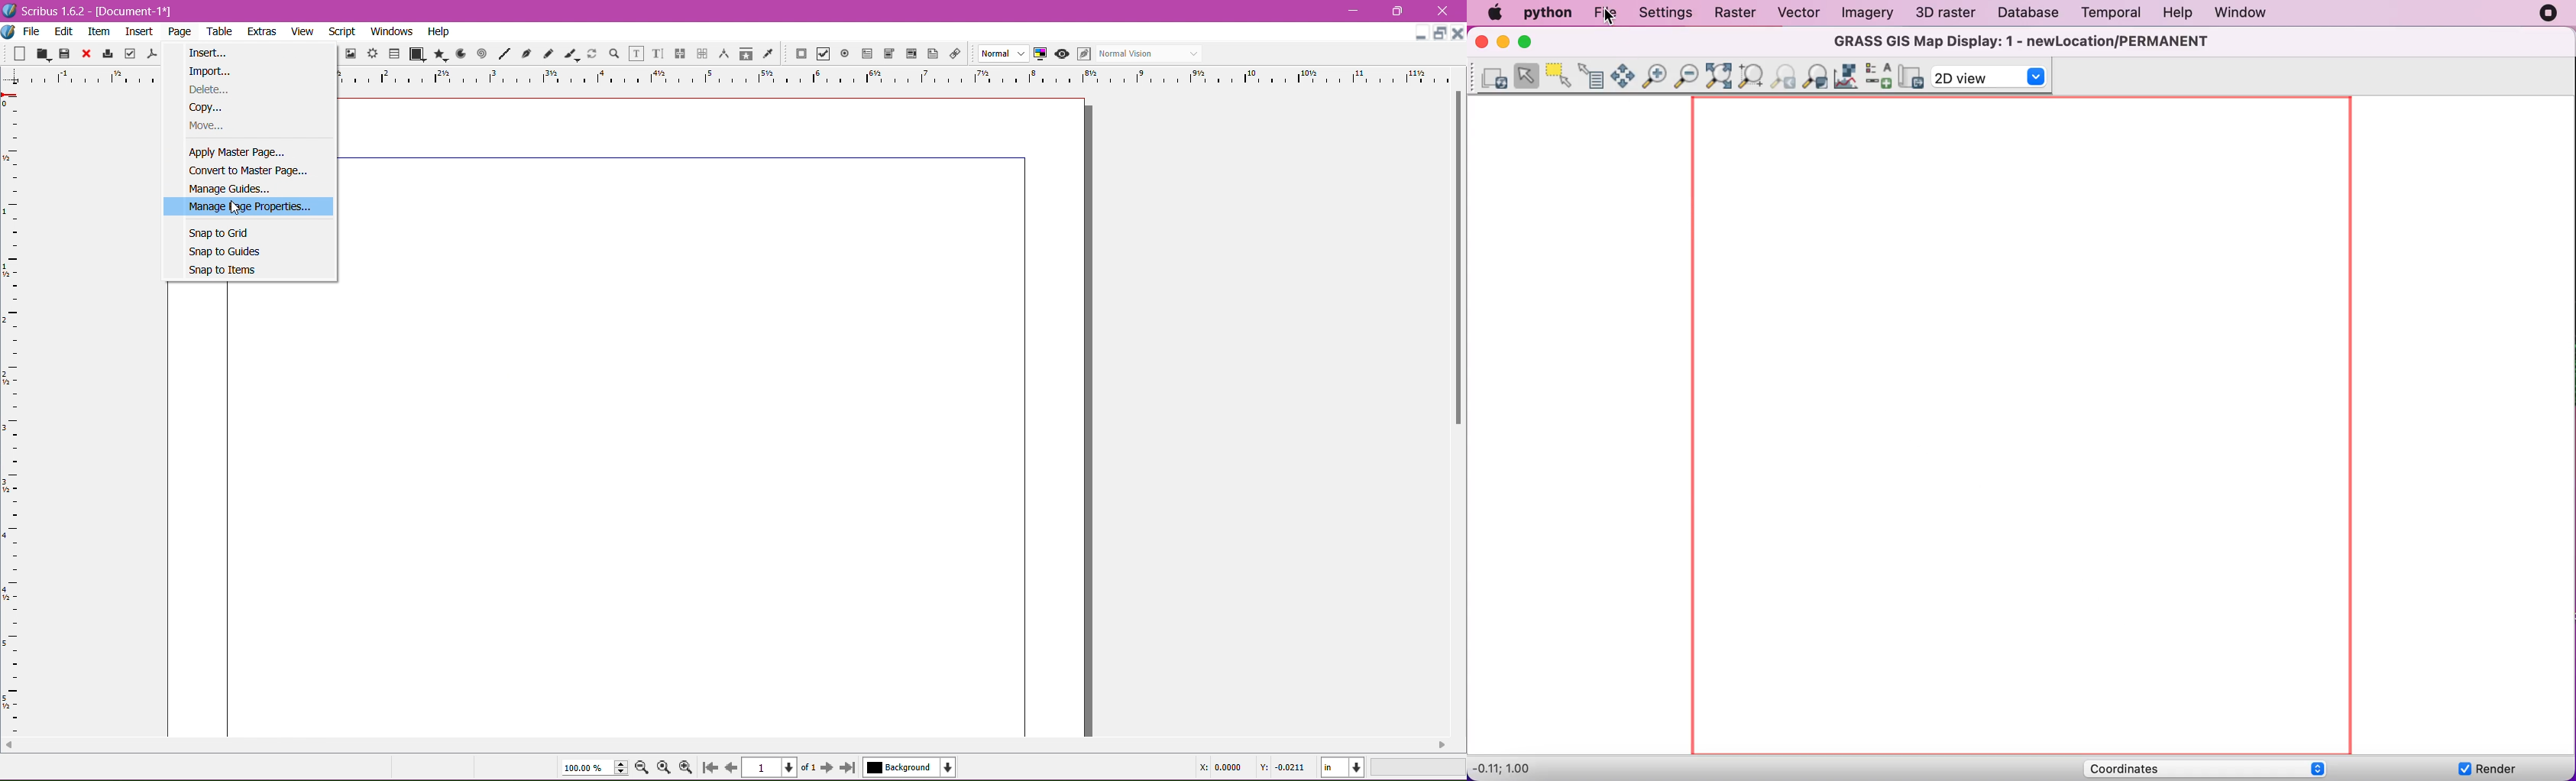 Image resolution: width=2576 pixels, height=784 pixels. What do you see at coordinates (1419, 767) in the screenshot?
I see `Zoom Level` at bounding box center [1419, 767].